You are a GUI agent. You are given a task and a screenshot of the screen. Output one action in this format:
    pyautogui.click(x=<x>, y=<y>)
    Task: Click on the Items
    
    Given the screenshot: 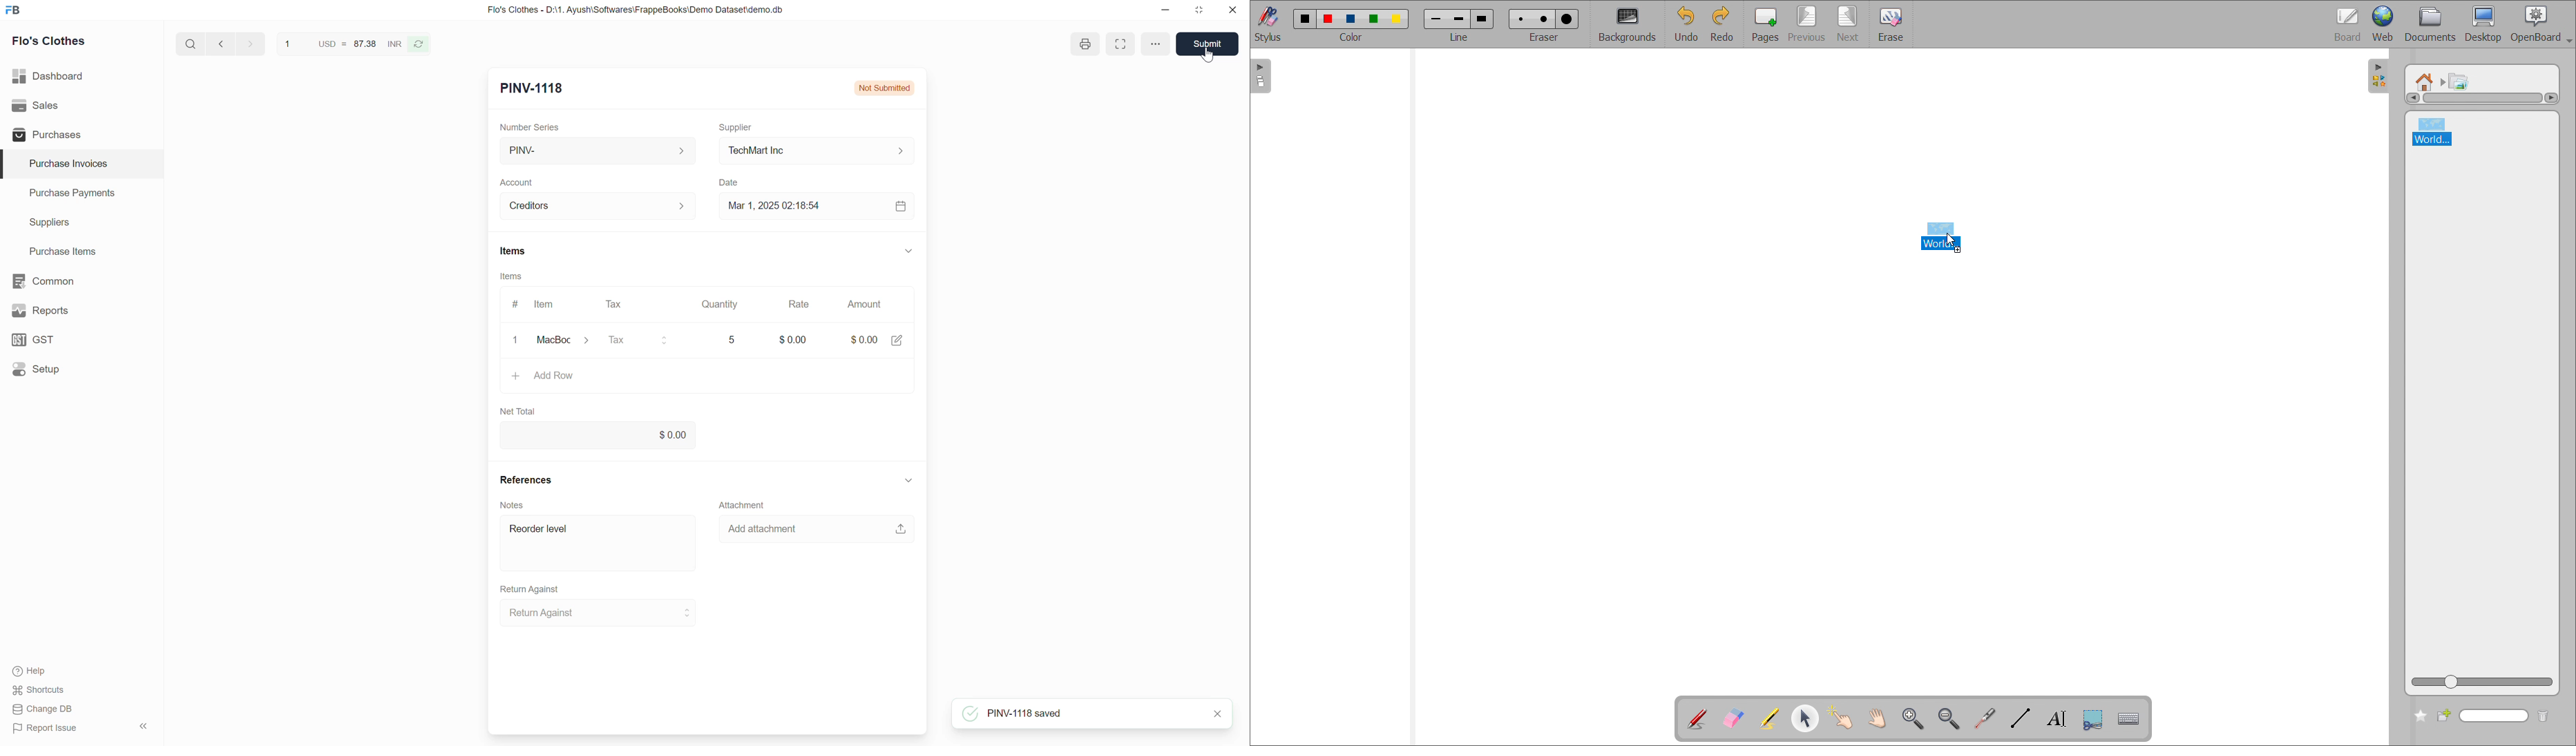 What is the action you would take?
    pyautogui.click(x=511, y=276)
    